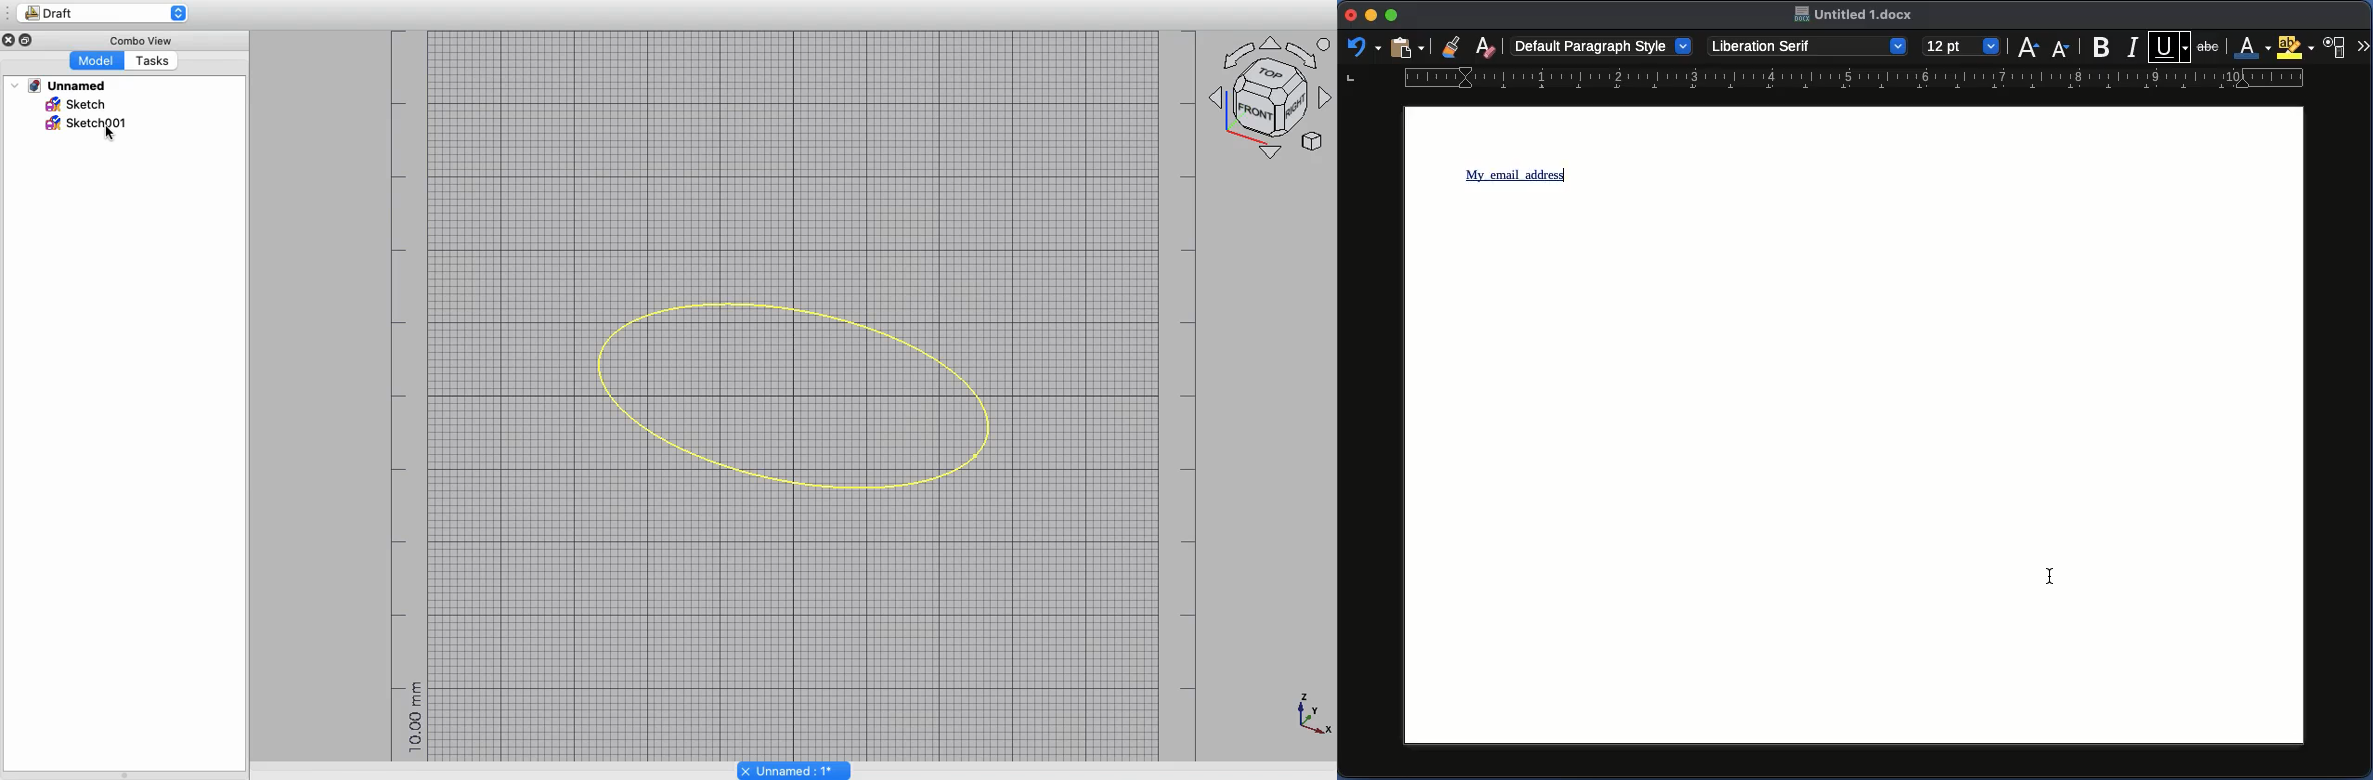 The width and height of the screenshot is (2380, 784). What do you see at coordinates (1371, 16) in the screenshot?
I see `Minimize` at bounding box center [1371, 16].